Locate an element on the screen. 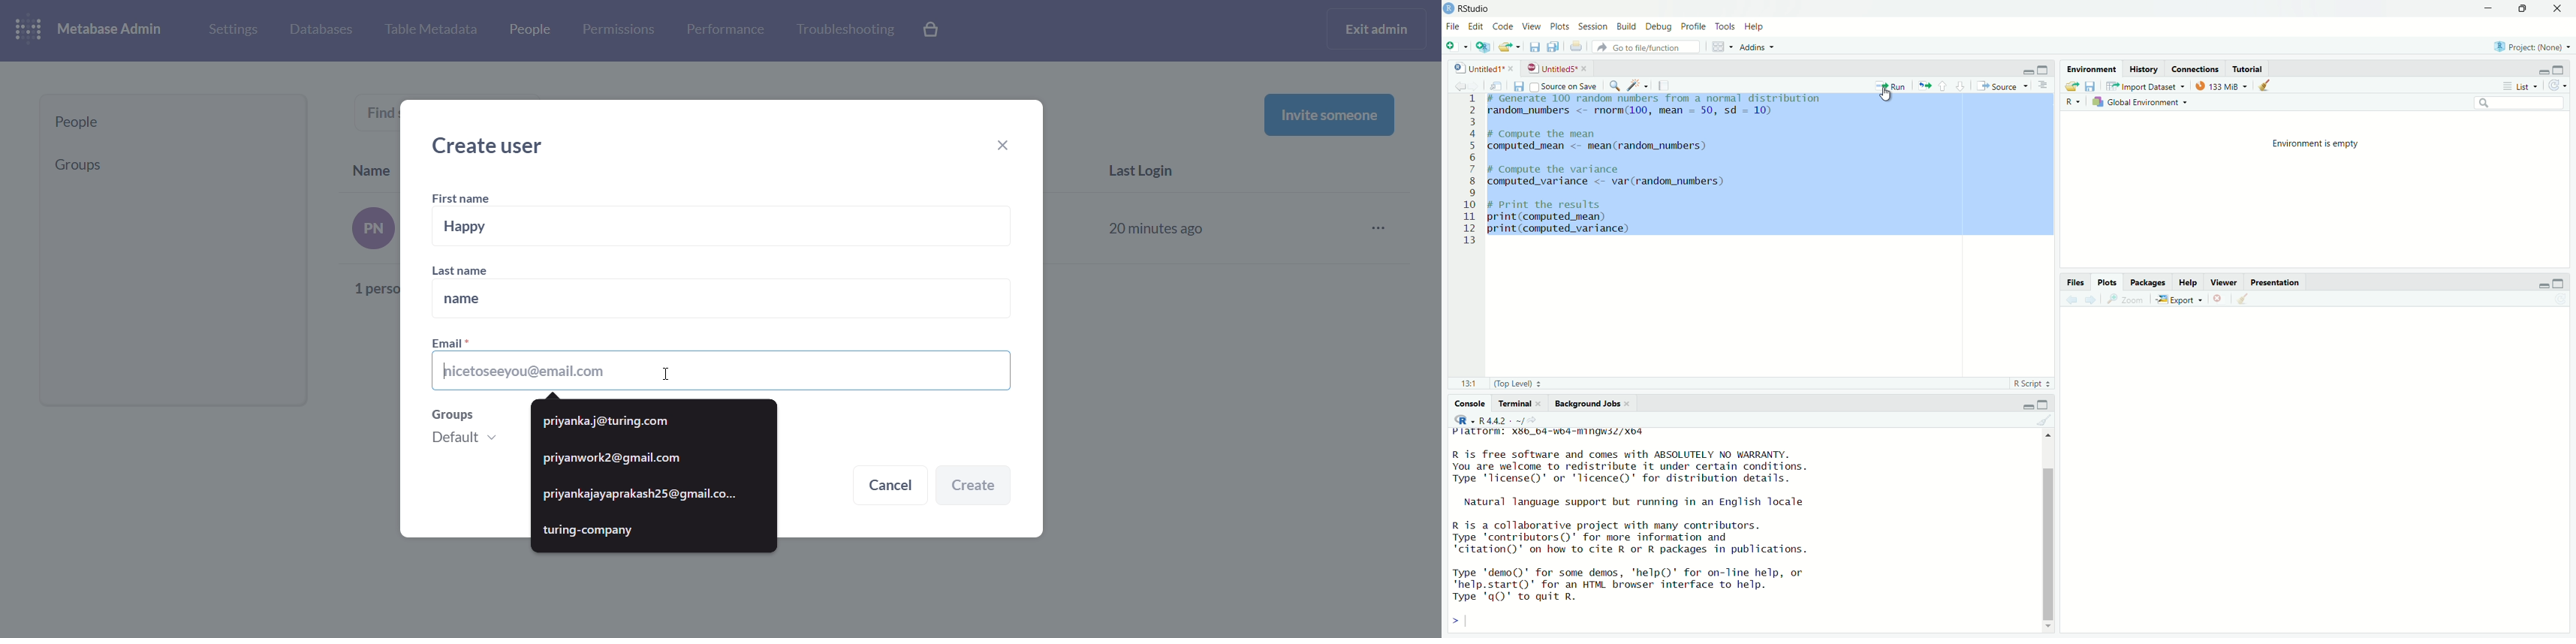 The width and height of the screenshot is (2576, 644). load workspace is located at coordinates (2071, 86).